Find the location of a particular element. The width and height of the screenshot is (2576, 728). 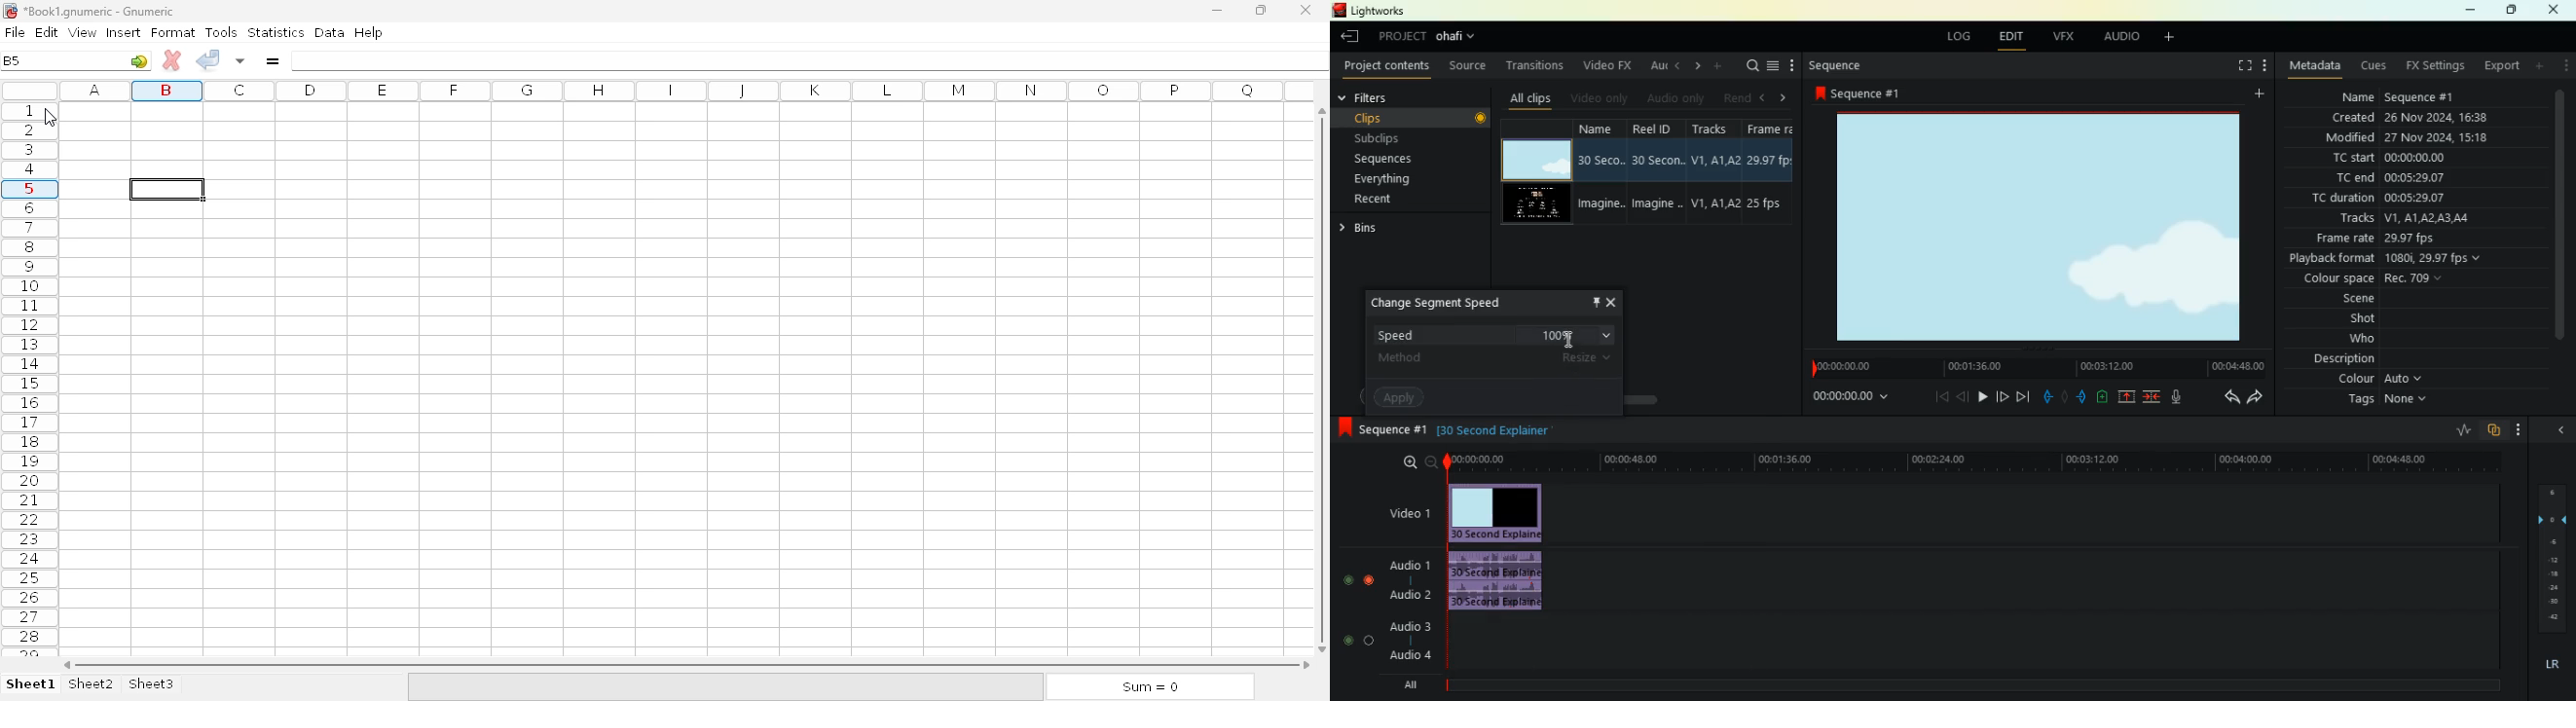

tc duration is located at coordinates (2387, 200).